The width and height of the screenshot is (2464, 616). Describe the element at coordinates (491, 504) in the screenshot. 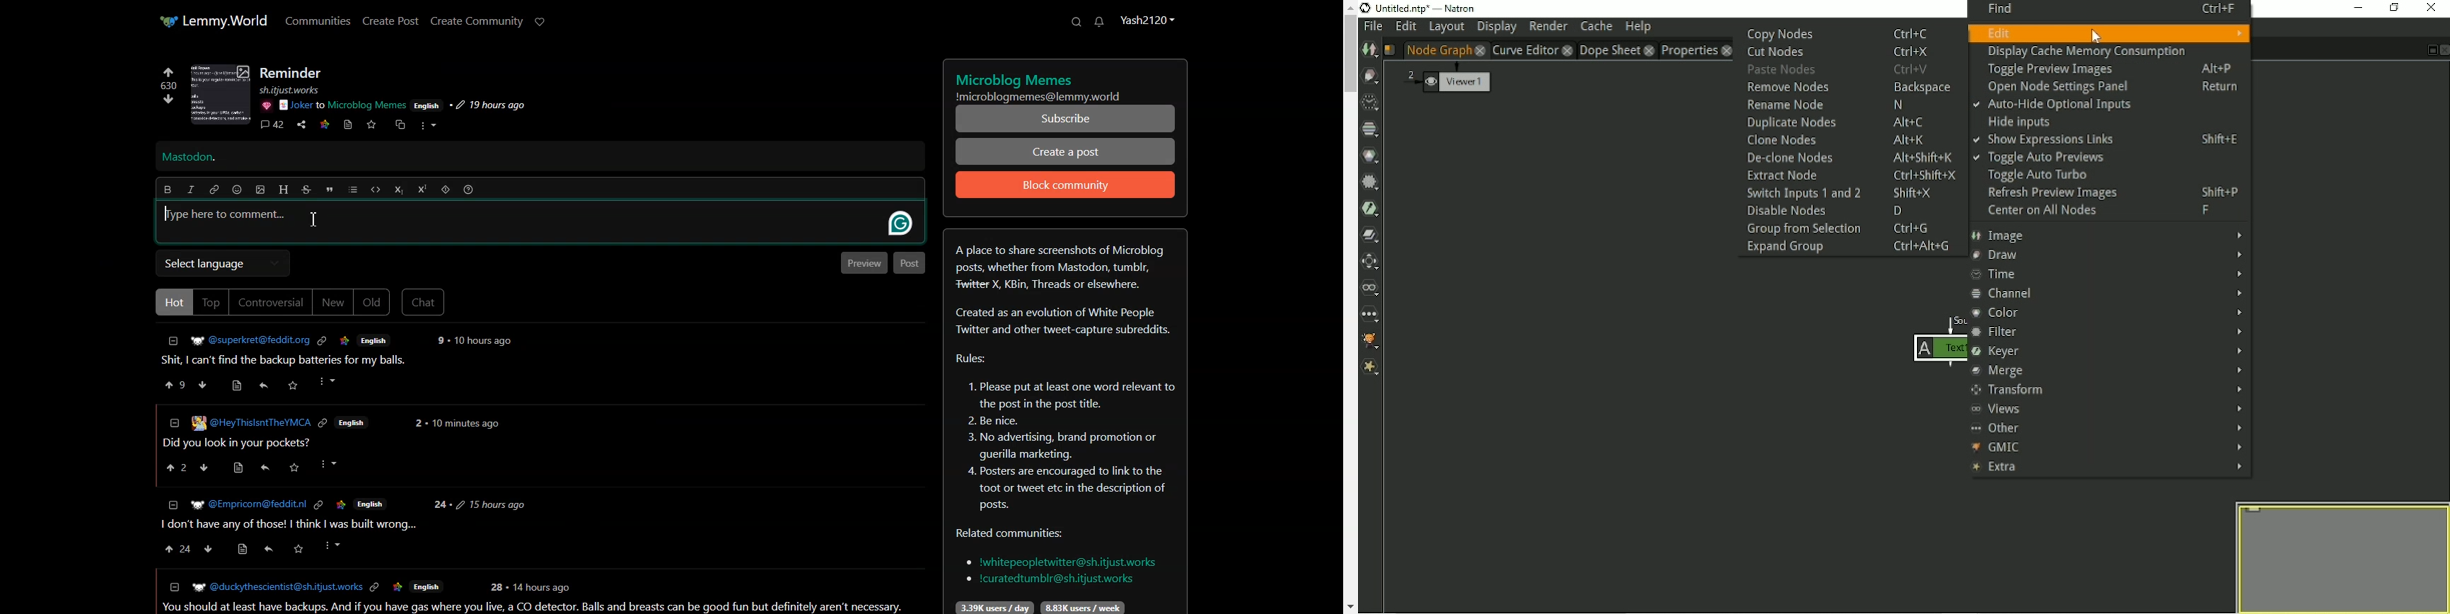

I see `` at that location.